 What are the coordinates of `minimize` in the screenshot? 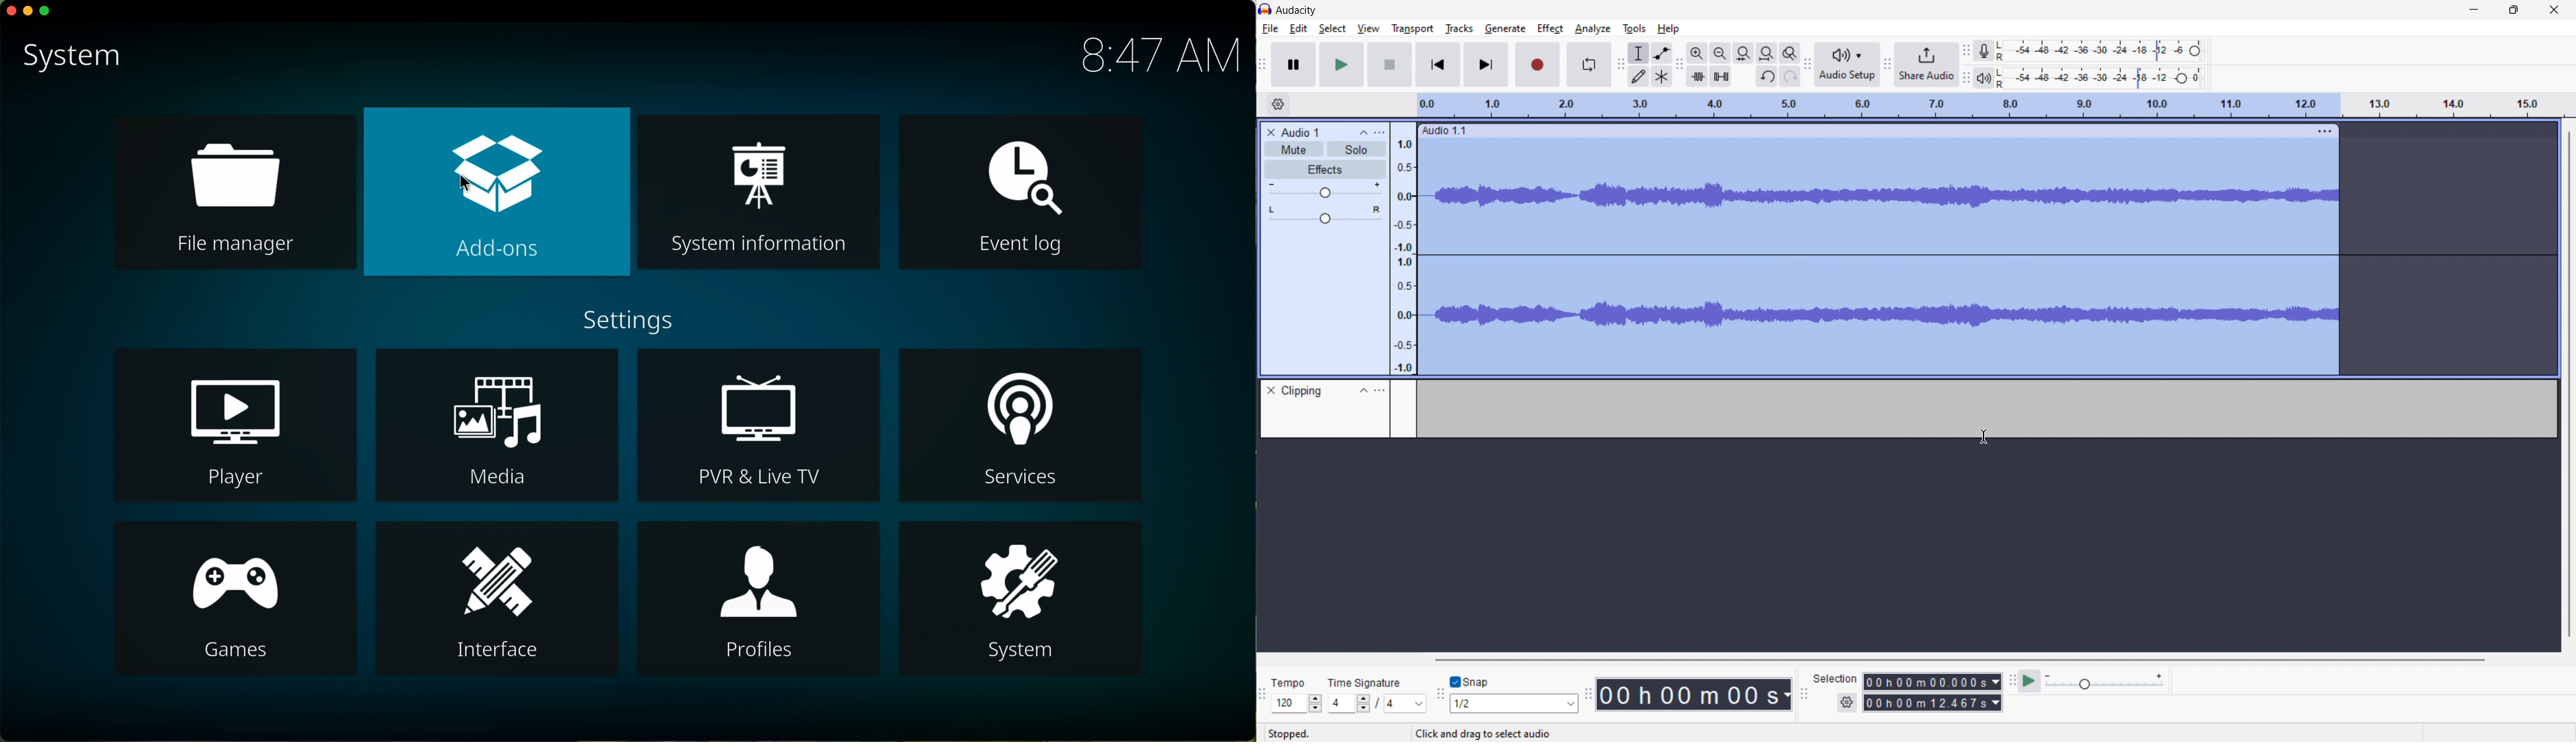 It's located at (29, 11).